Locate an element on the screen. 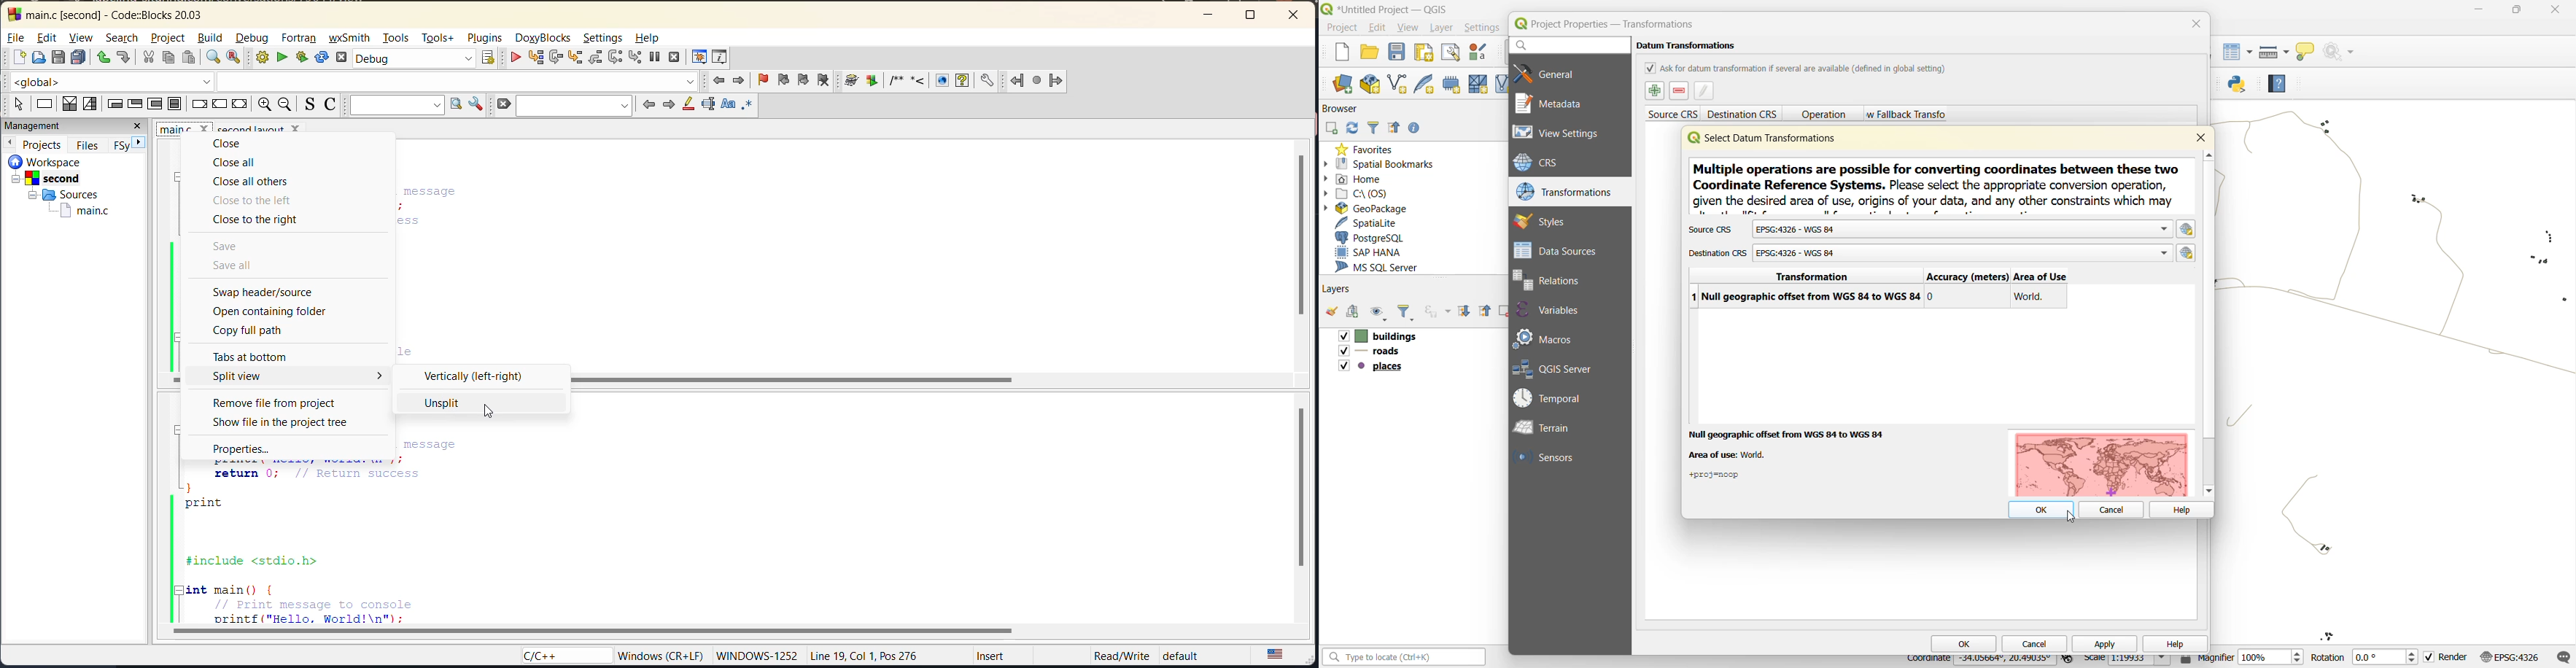 This screenshot has width=2576, height=672. metadata is located at coordinates (1556, 103).